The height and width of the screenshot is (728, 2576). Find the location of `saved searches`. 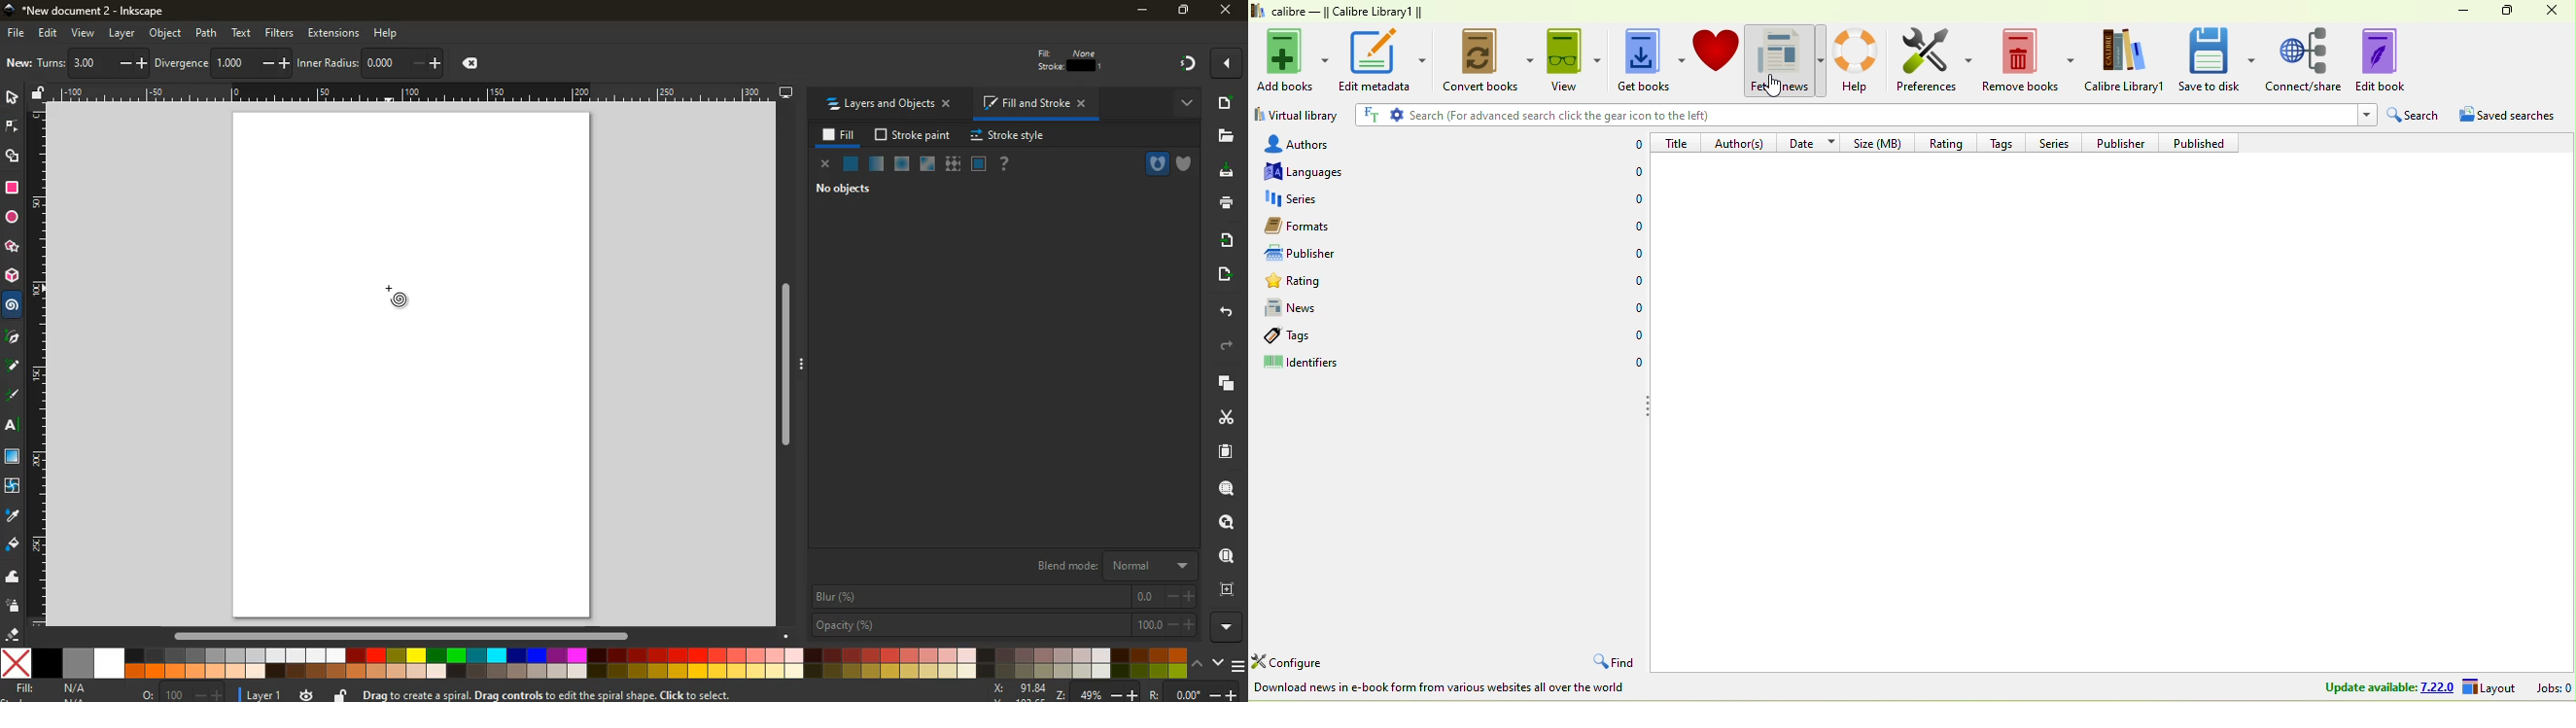

saved searches is located at coordinates (2508, 115).